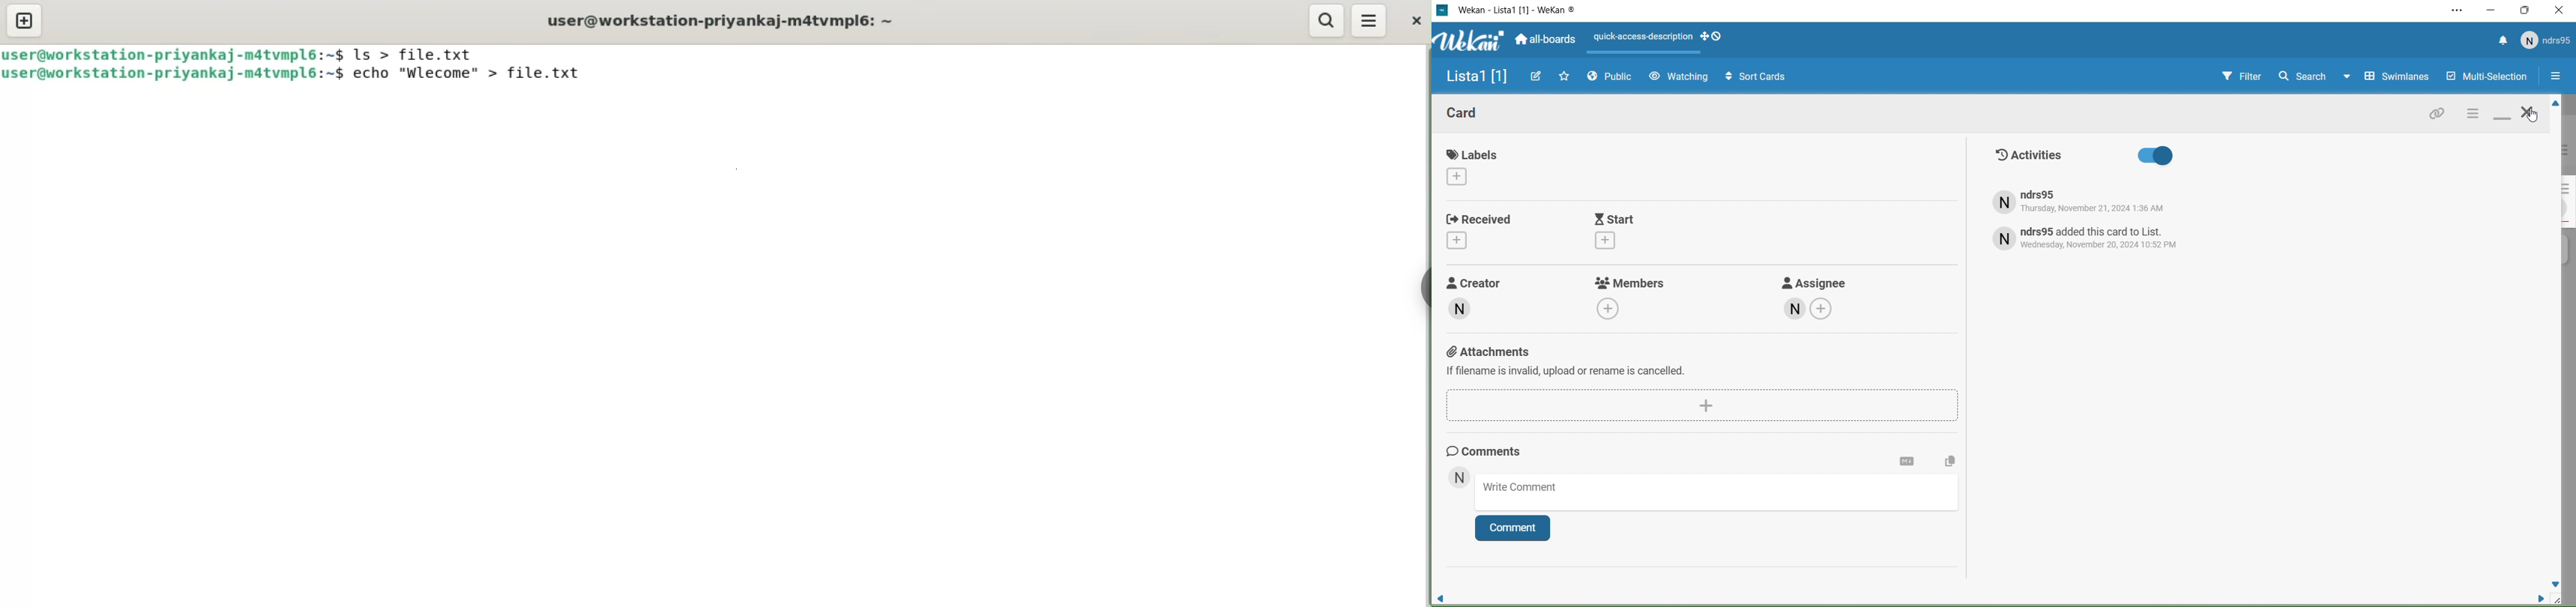  I want to click on Name, so click(1473, 78).